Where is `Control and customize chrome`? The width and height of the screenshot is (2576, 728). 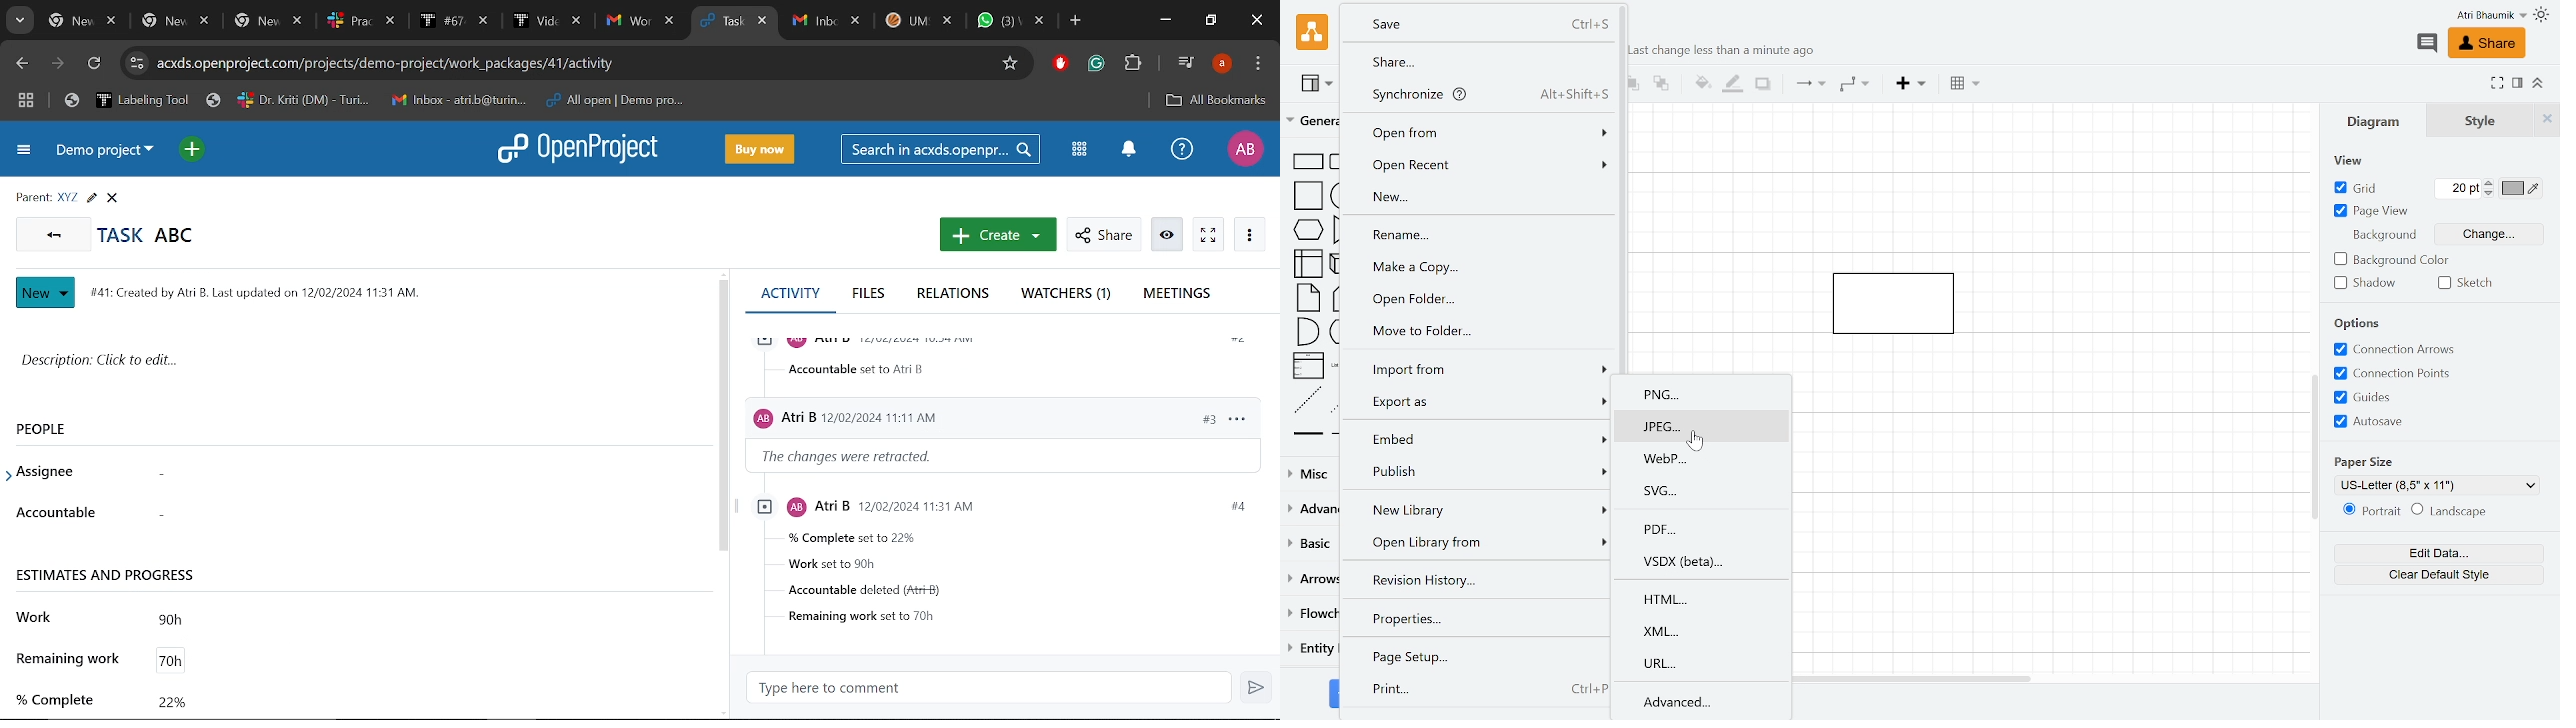 Control and customize chrome is located at coordinates (1258, 64).